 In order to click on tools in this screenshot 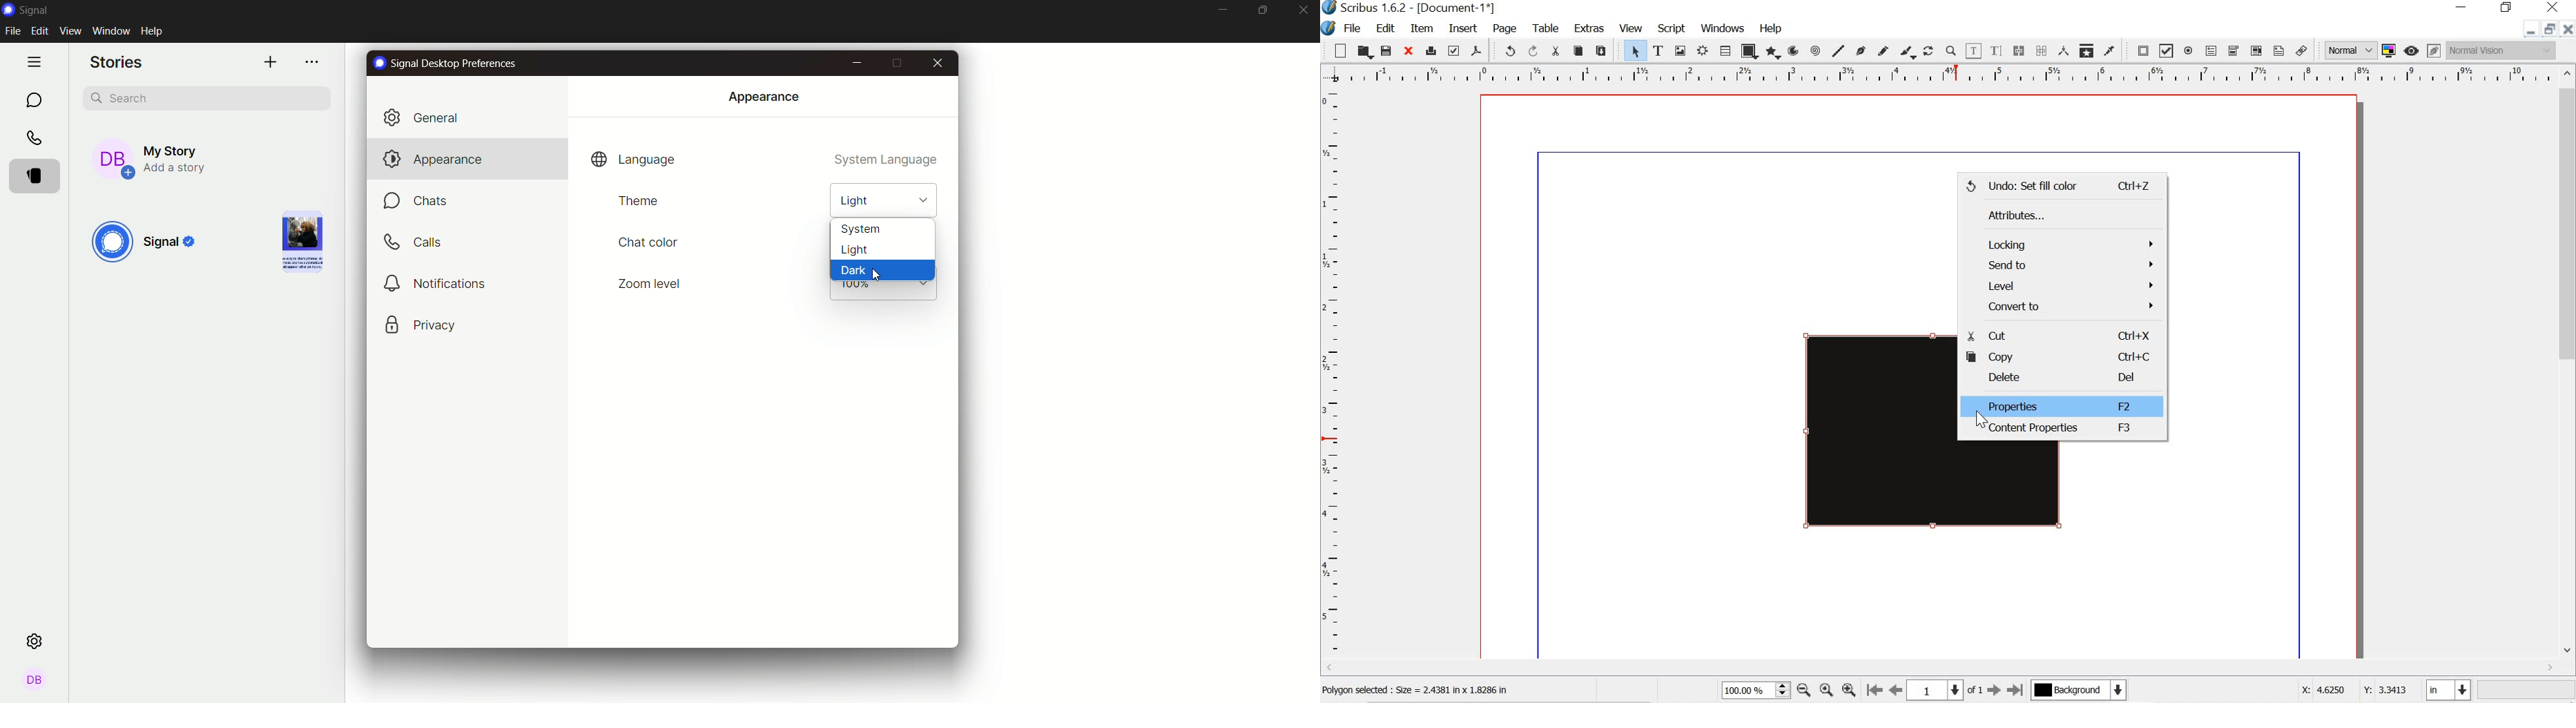, I will do `click(1547, 27)`.